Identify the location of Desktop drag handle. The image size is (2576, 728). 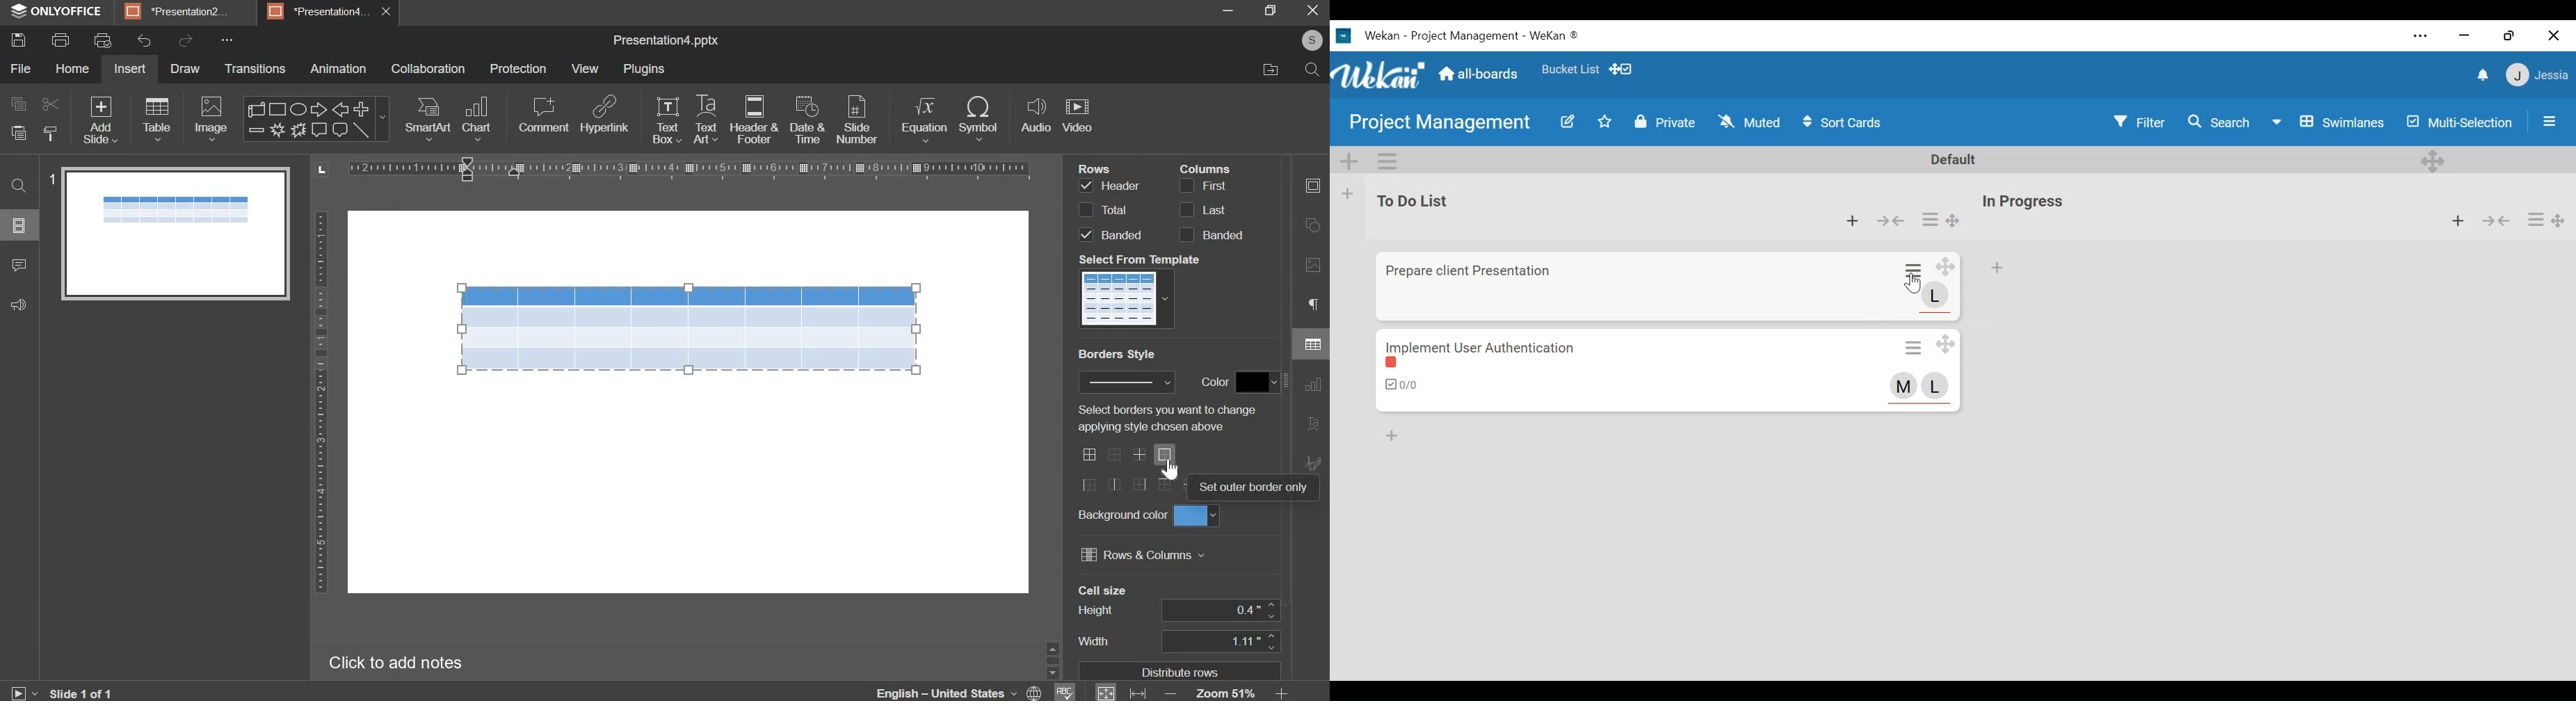
(1954, 221).